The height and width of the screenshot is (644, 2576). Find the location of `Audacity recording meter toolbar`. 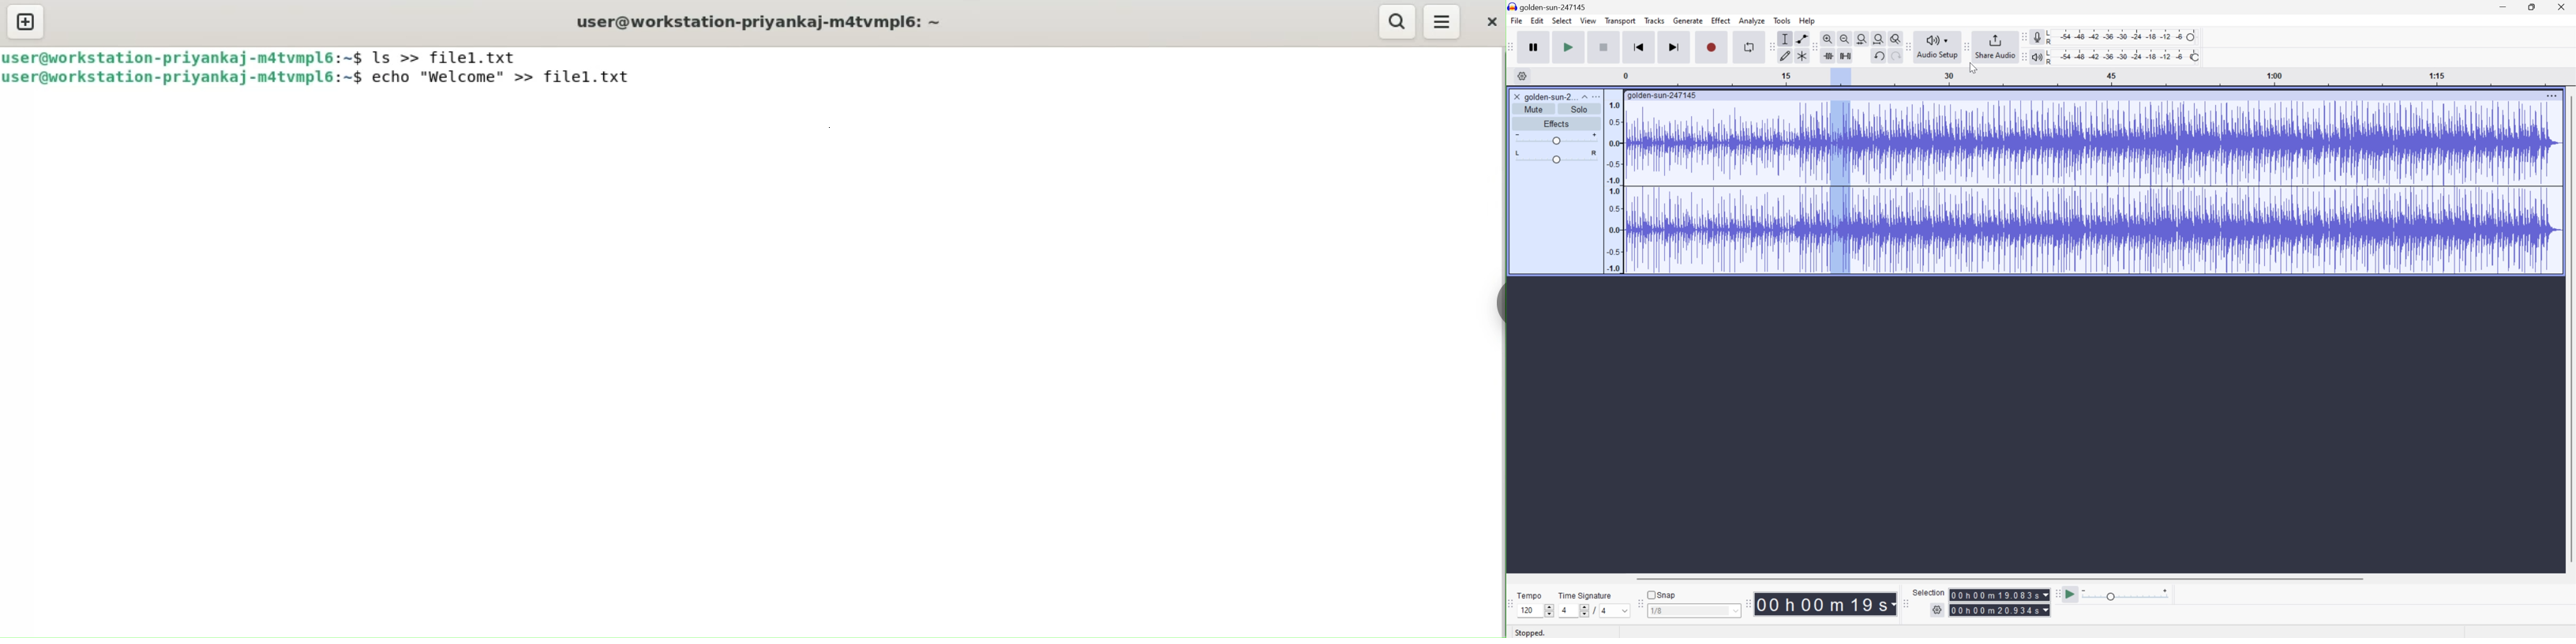

Audacity recording meter toolbar is located at coordinates (2023, 36).